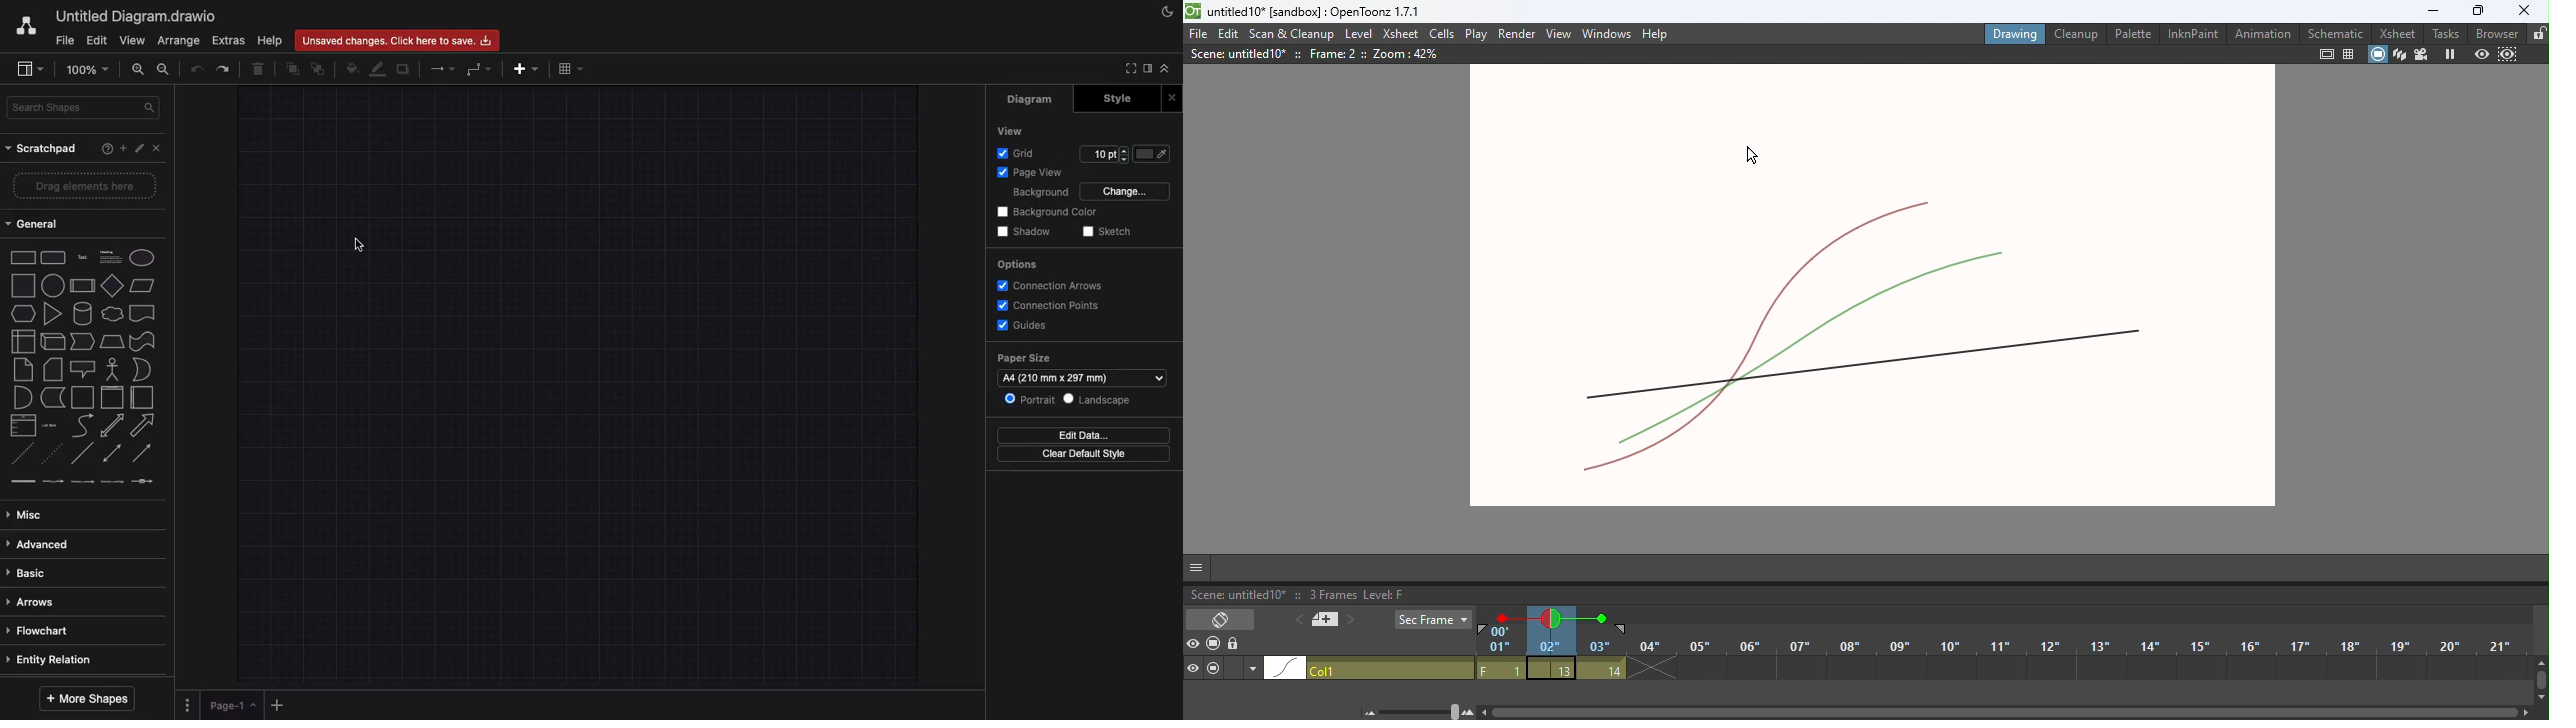 This screenshot has height=728, width=2576. What do you see at coordinates (2449, 55) in the screenshot?
I see `Freeze` at bounding box center [2449, 55].